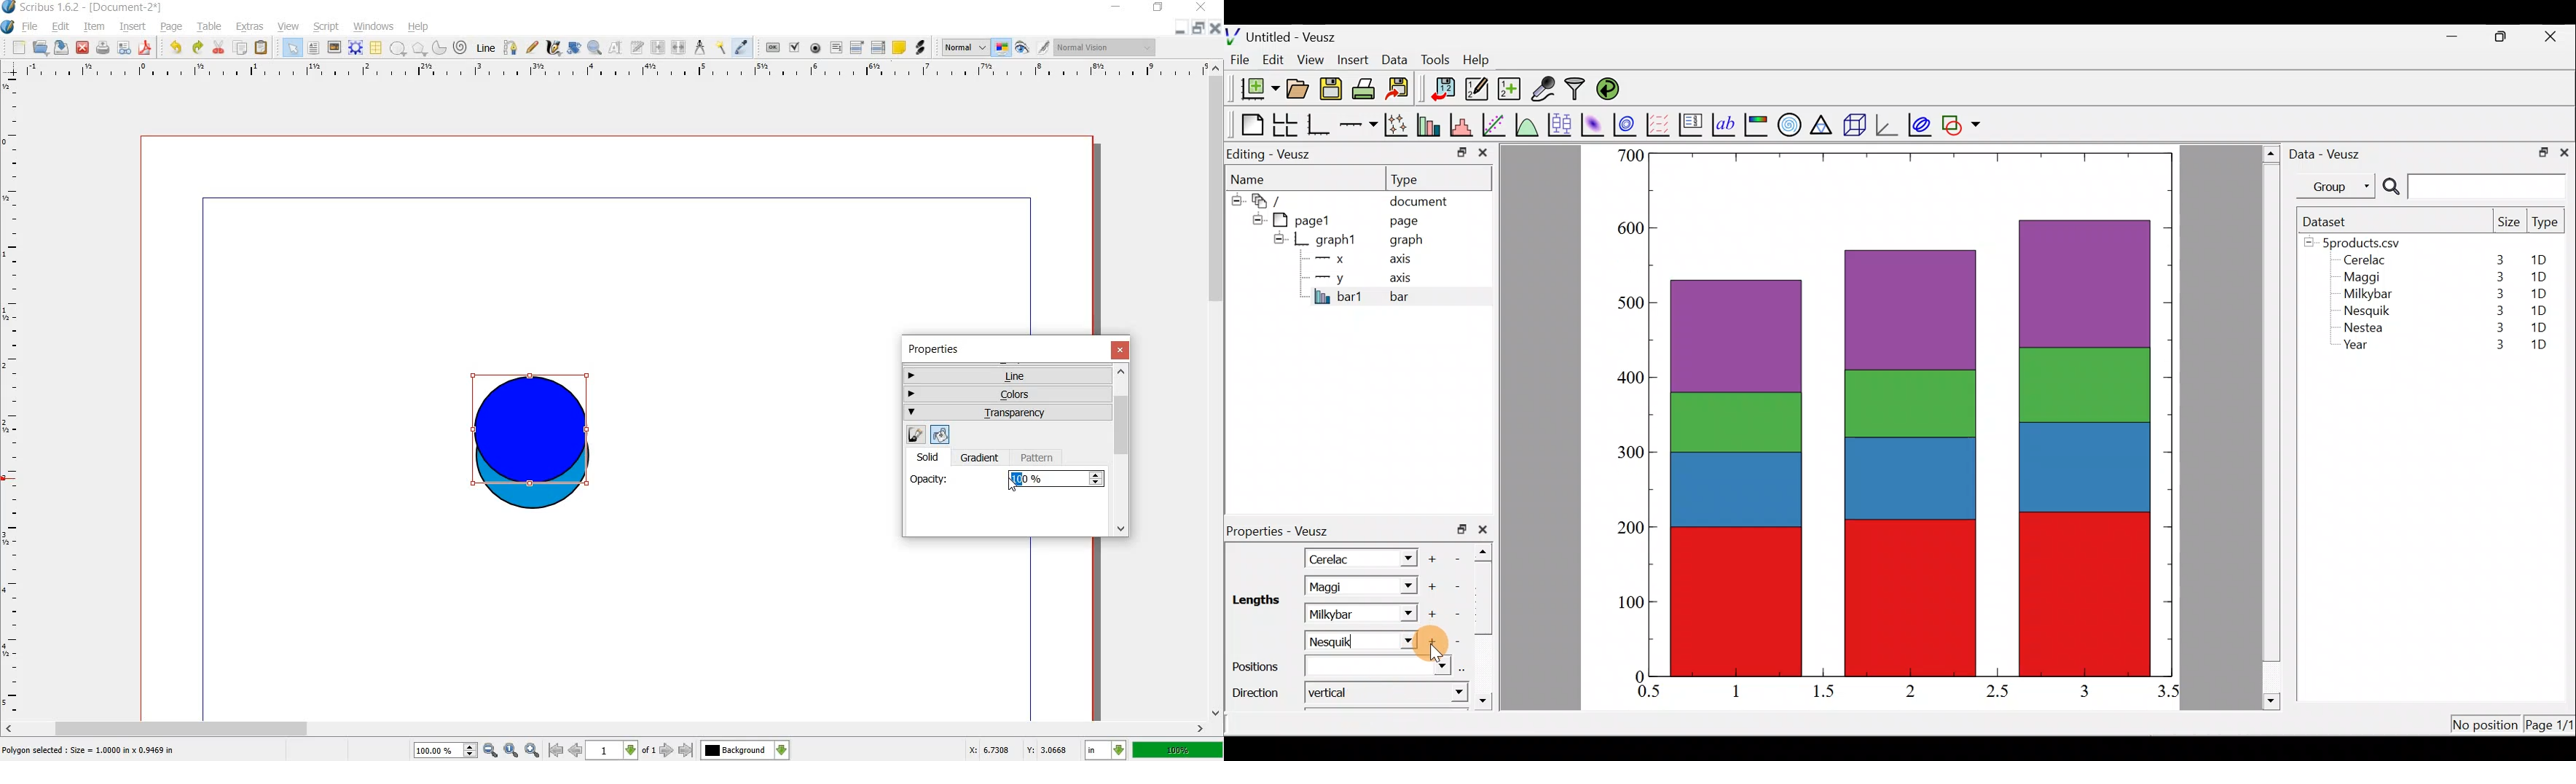 The width and height of the screenshot is (2576, 784). I want to click on help, so click(418, 27).